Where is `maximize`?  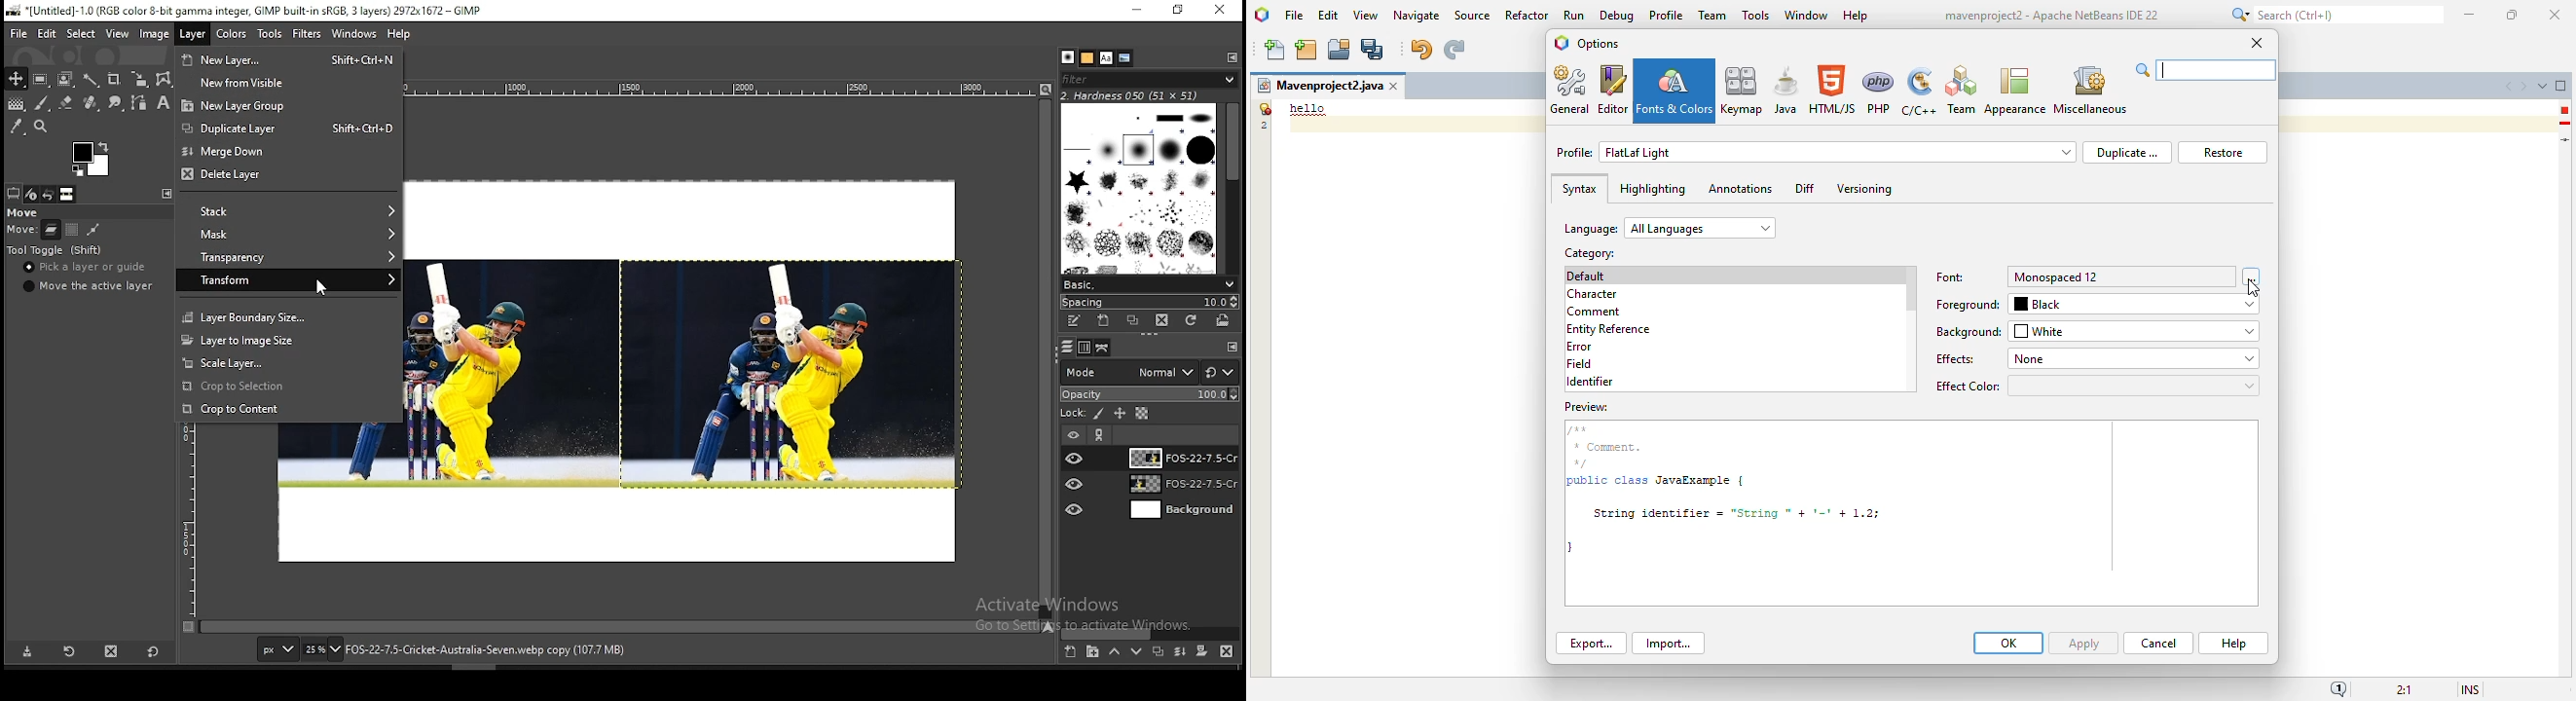
maximize is located at coordinates (2511, 15).